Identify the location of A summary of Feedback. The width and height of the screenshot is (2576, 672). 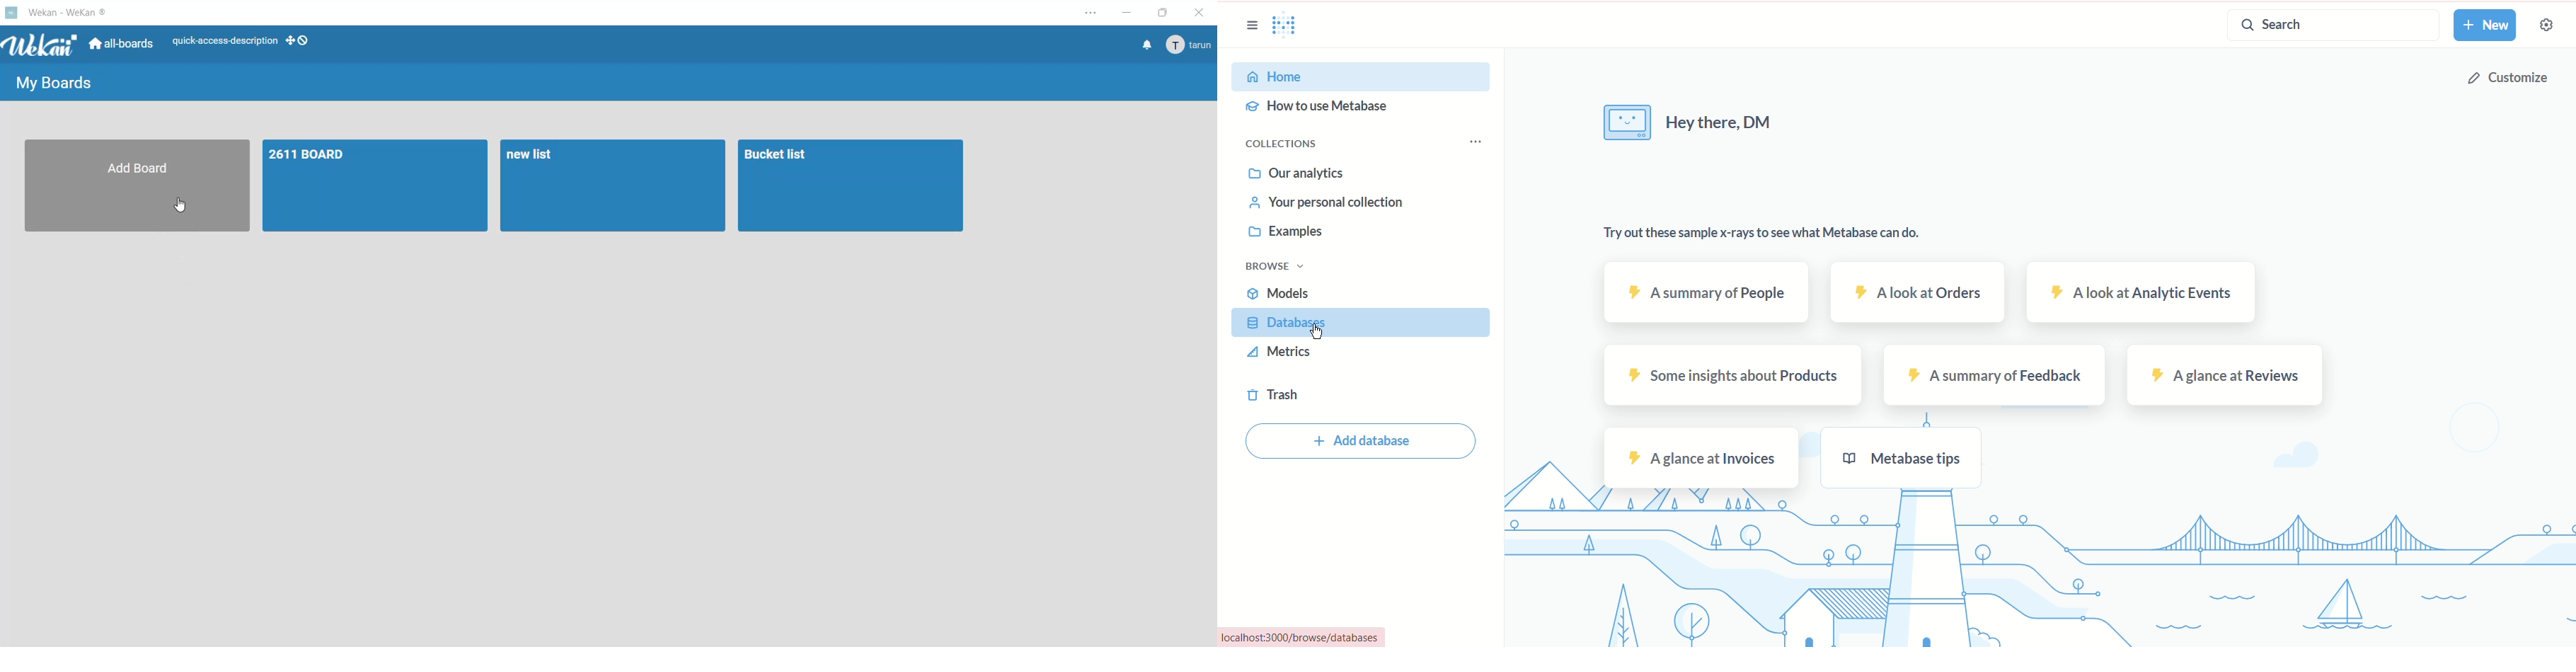
(1993, 375).